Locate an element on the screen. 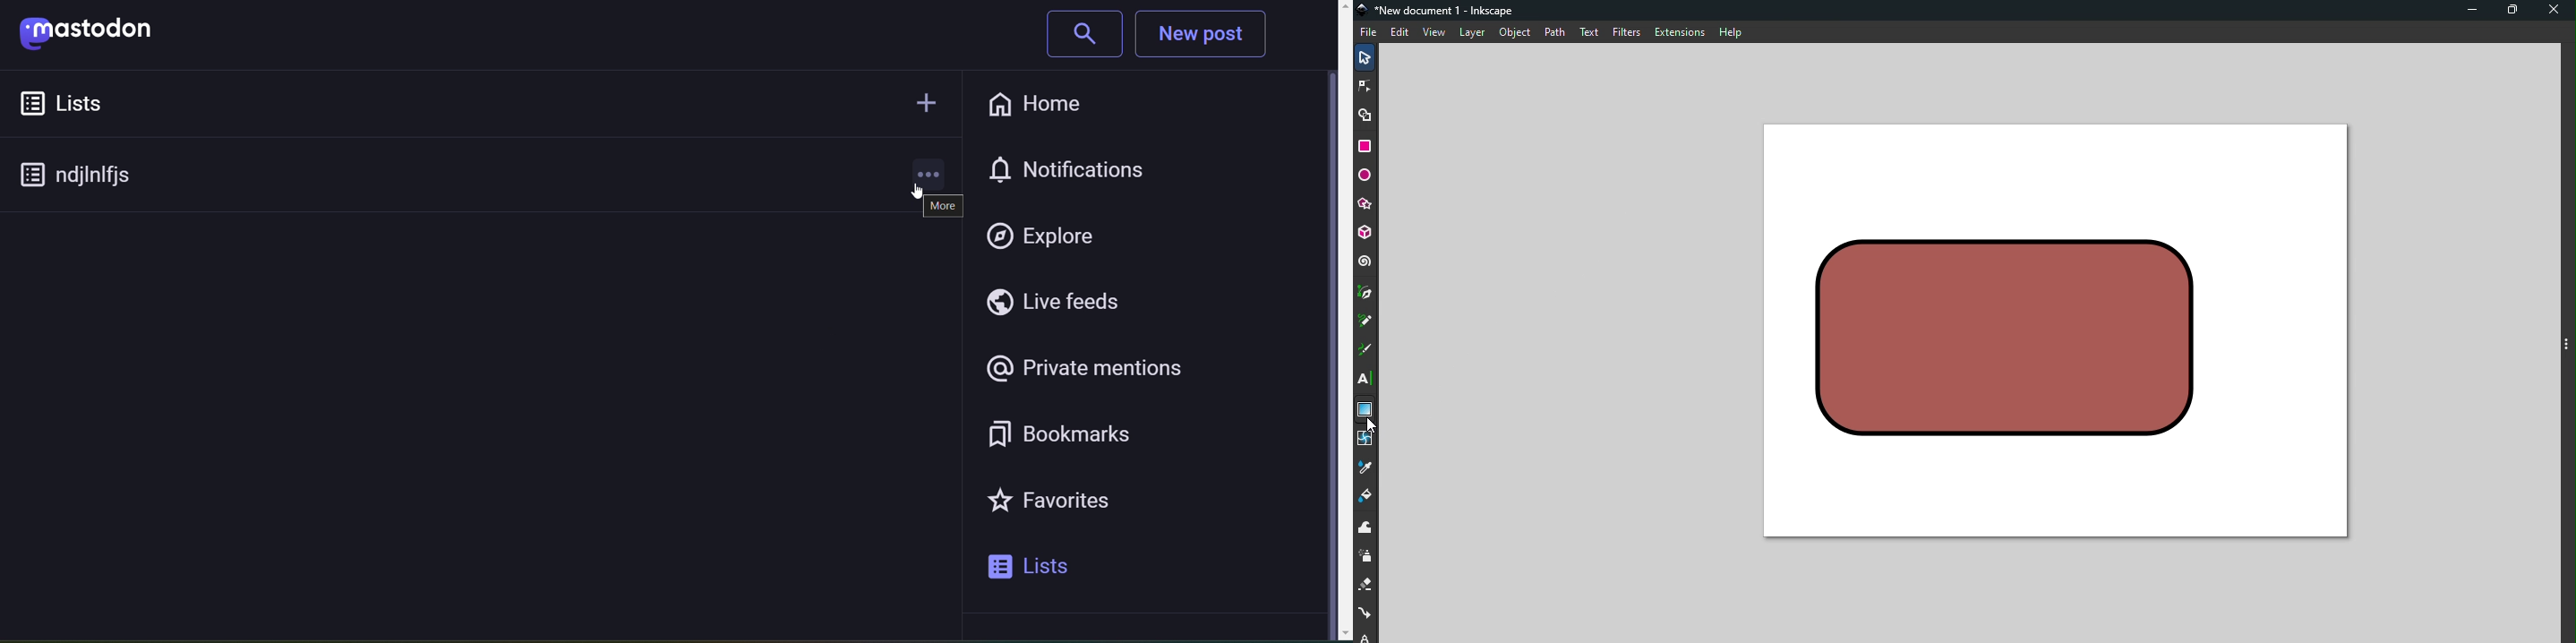  search bar is located at coordinates (1077, 36).